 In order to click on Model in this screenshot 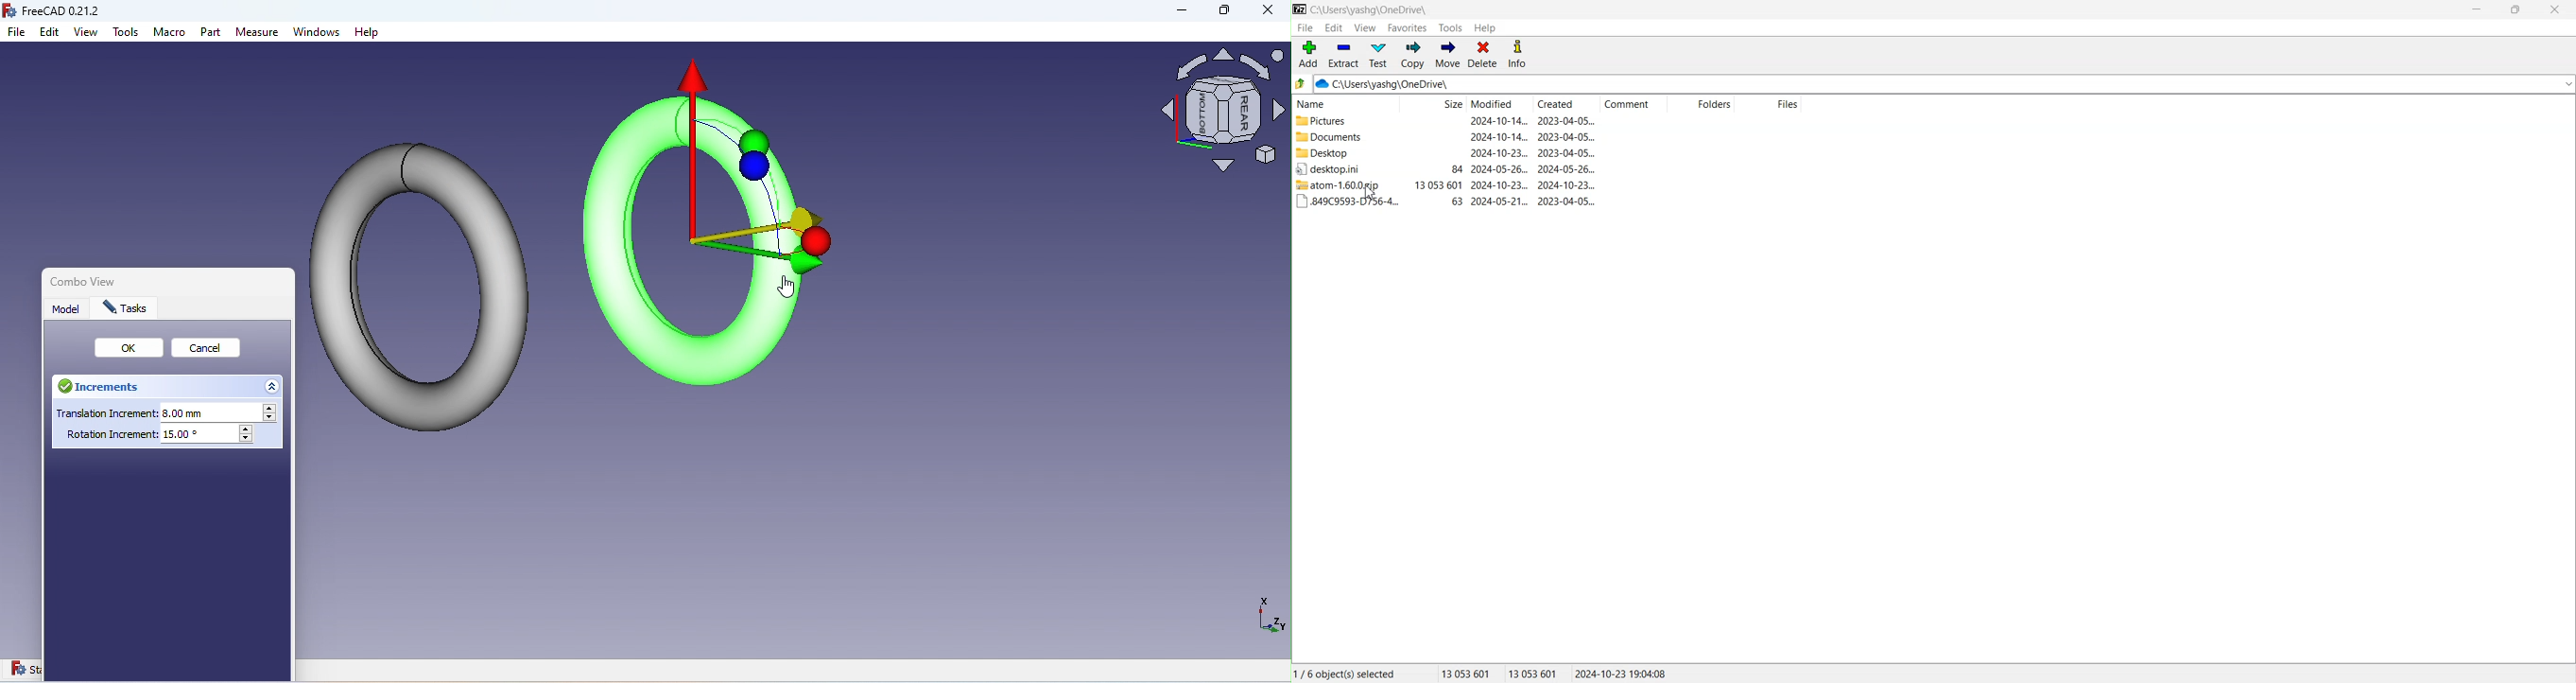, I will do `click(68, 308)`.